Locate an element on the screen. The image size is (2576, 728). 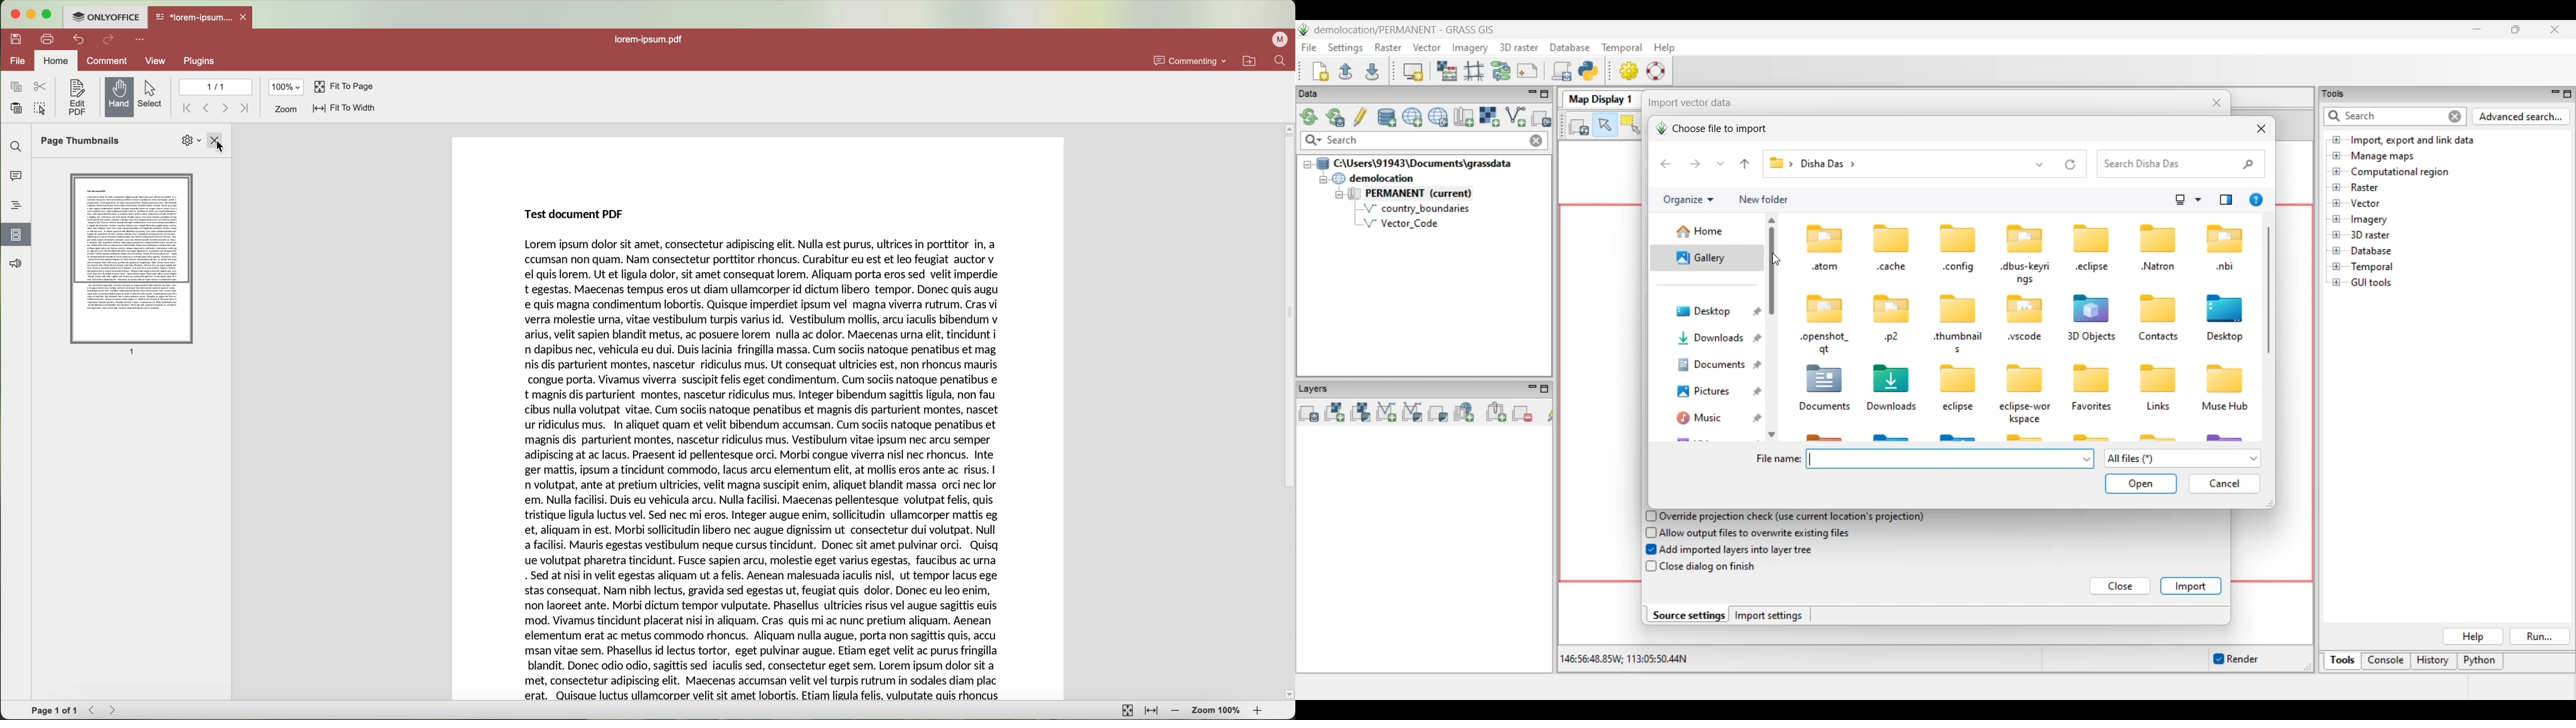
Page 1 of 1 is located at coordinates (54, 710).